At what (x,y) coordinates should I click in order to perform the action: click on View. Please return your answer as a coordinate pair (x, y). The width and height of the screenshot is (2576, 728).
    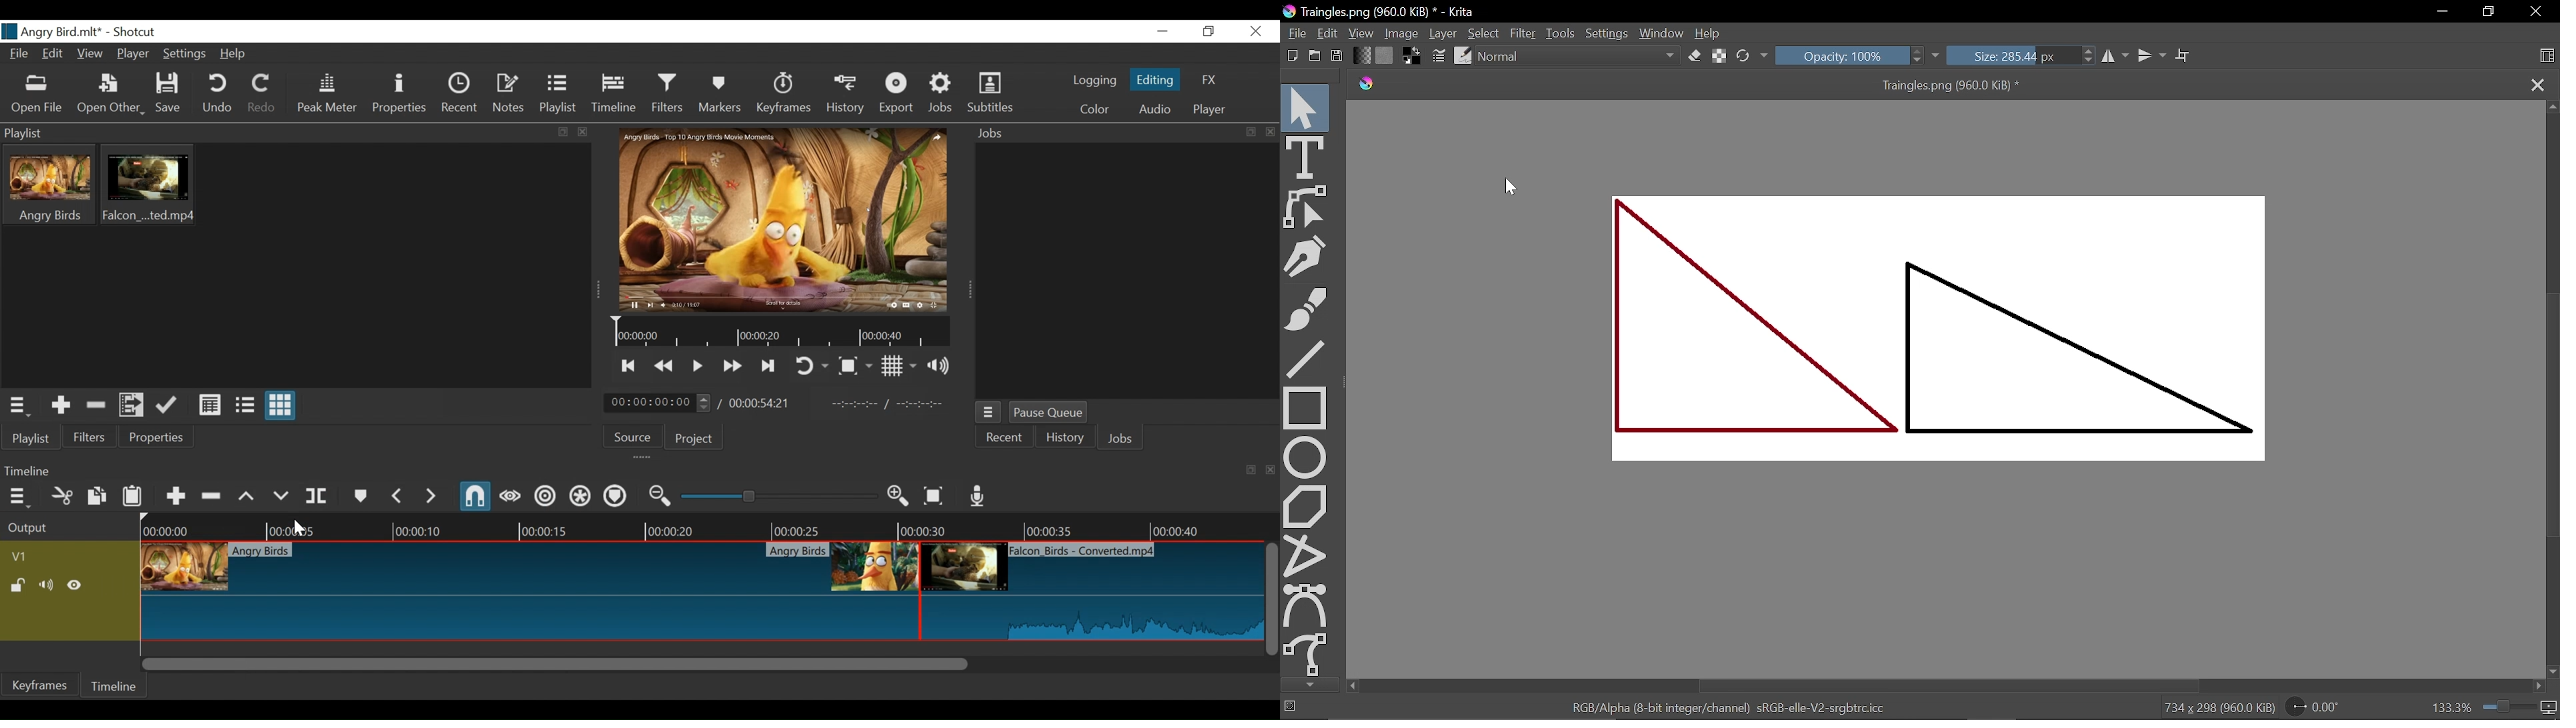
    Looking at the image, I should click on (91, 54).